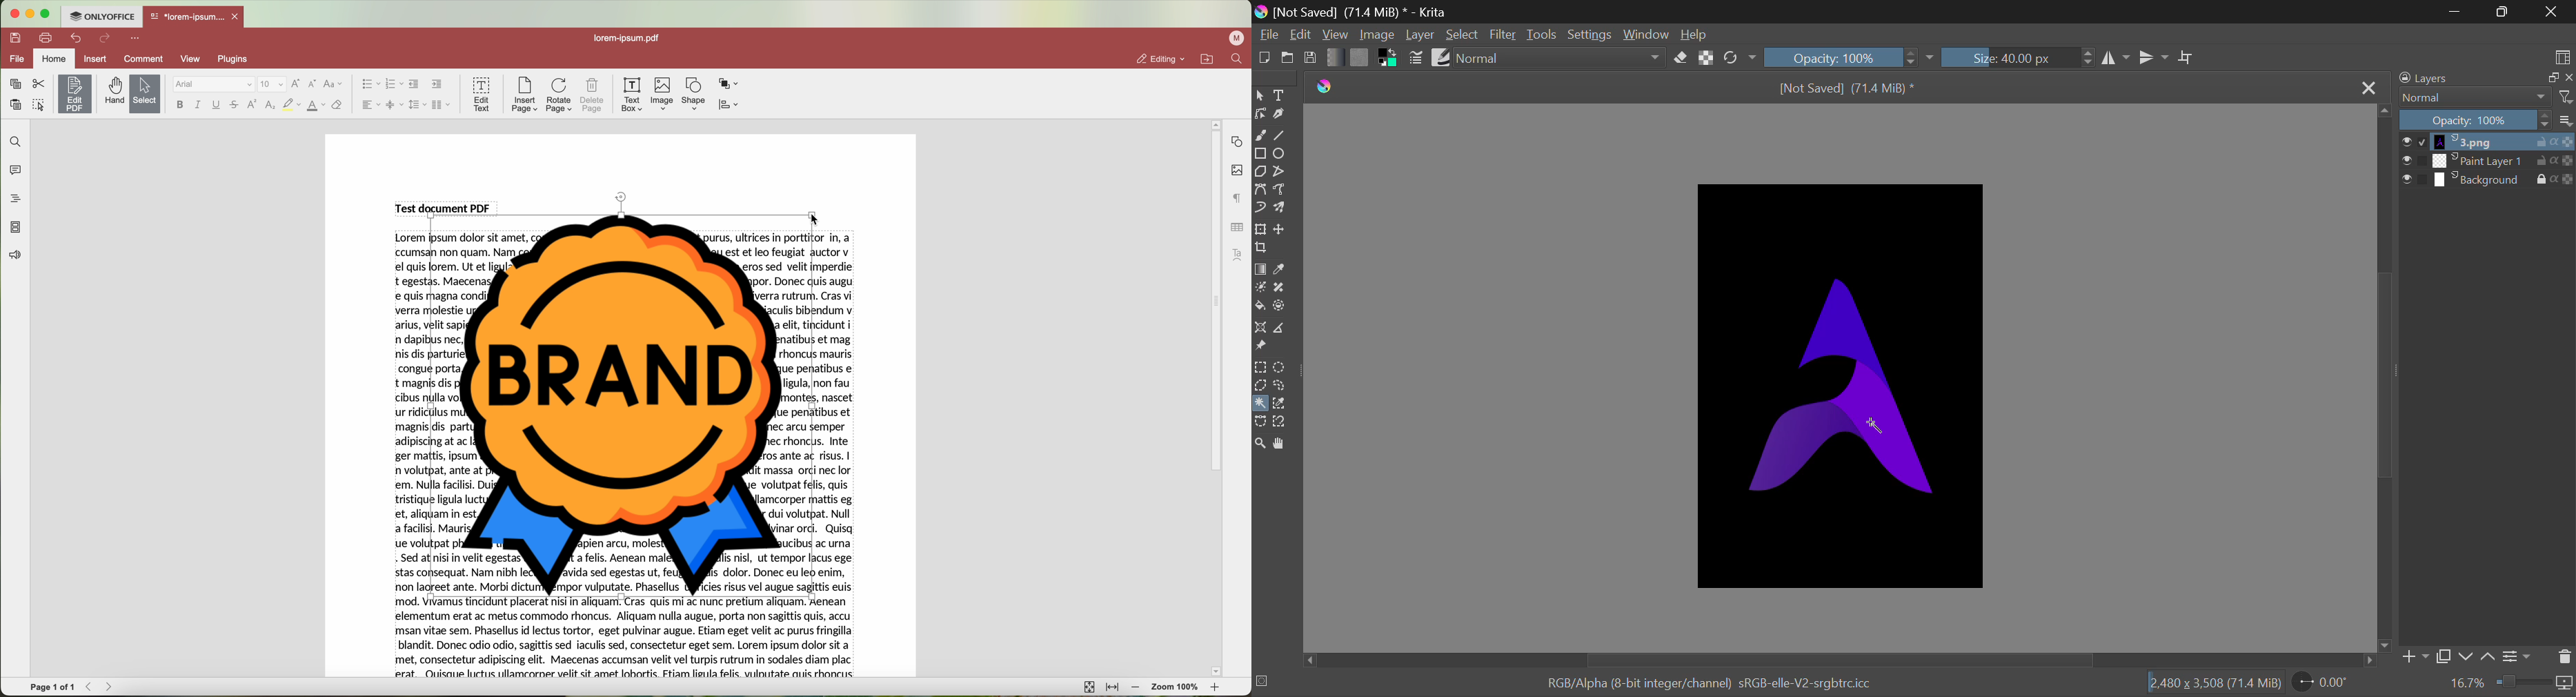 The image size is (2576, 700). I want to click on delete page, so click(593, 97).